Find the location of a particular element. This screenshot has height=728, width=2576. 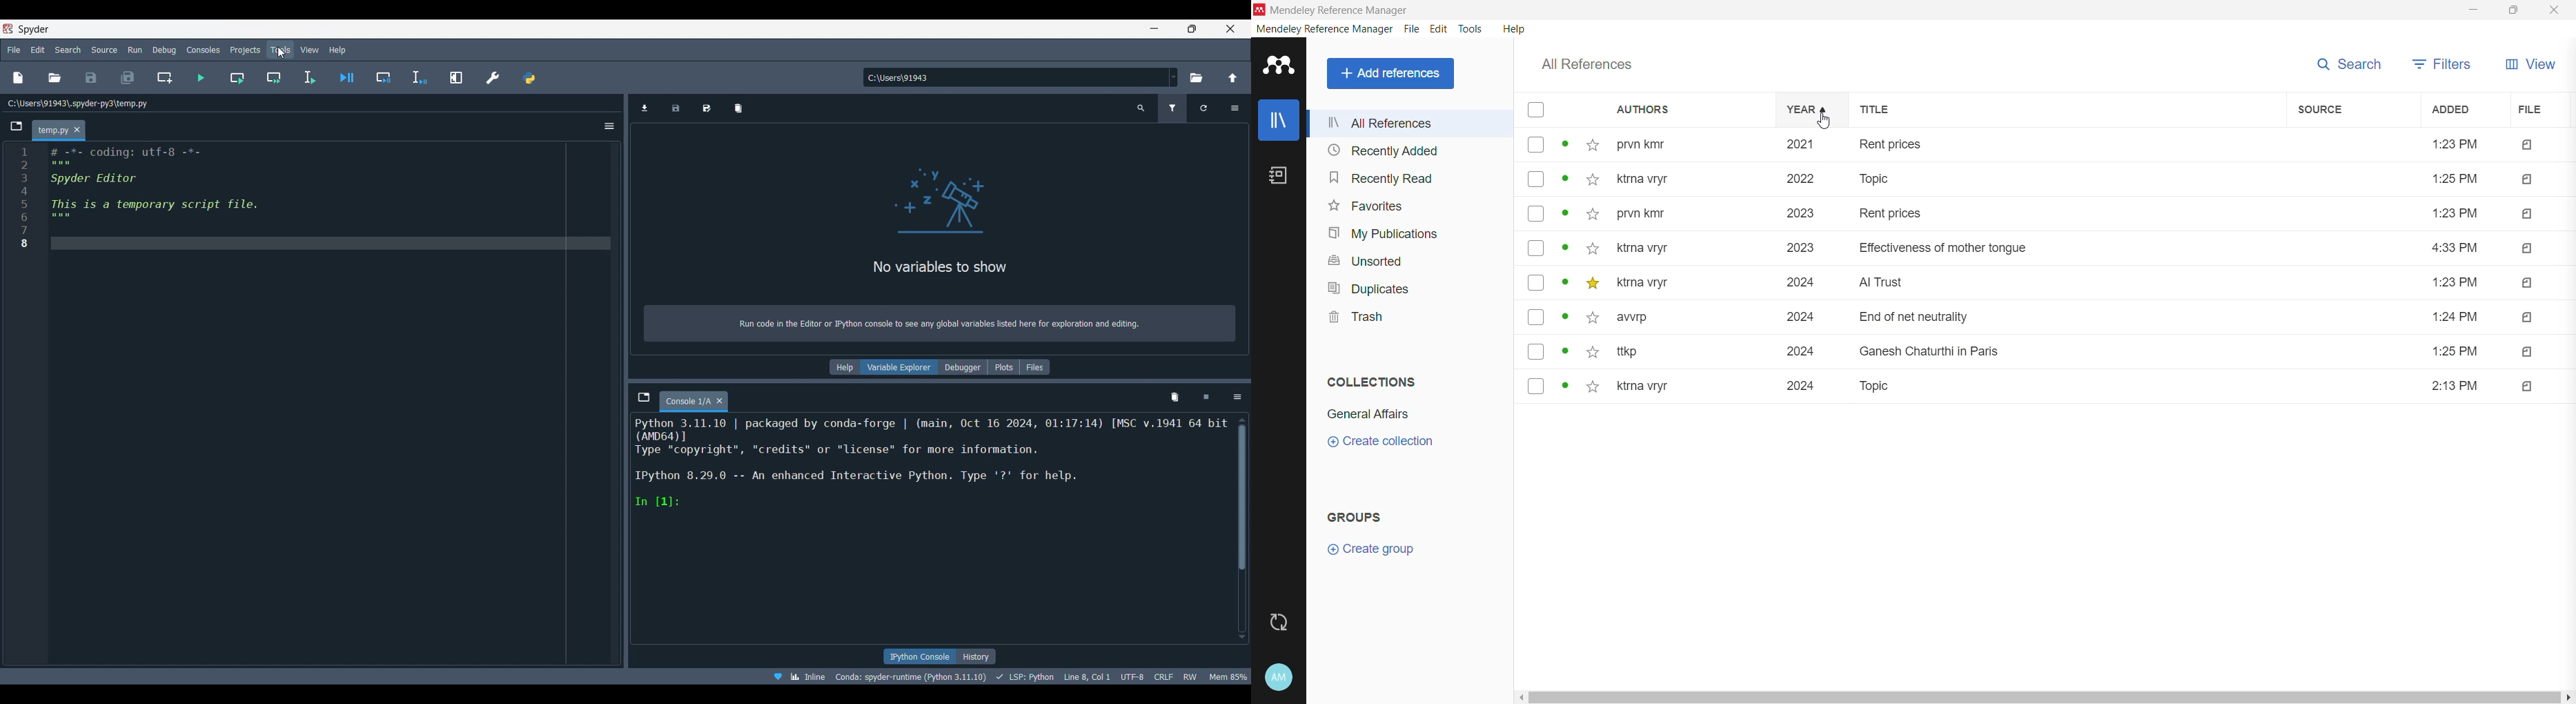

title is located at coordinates (1876, 110).